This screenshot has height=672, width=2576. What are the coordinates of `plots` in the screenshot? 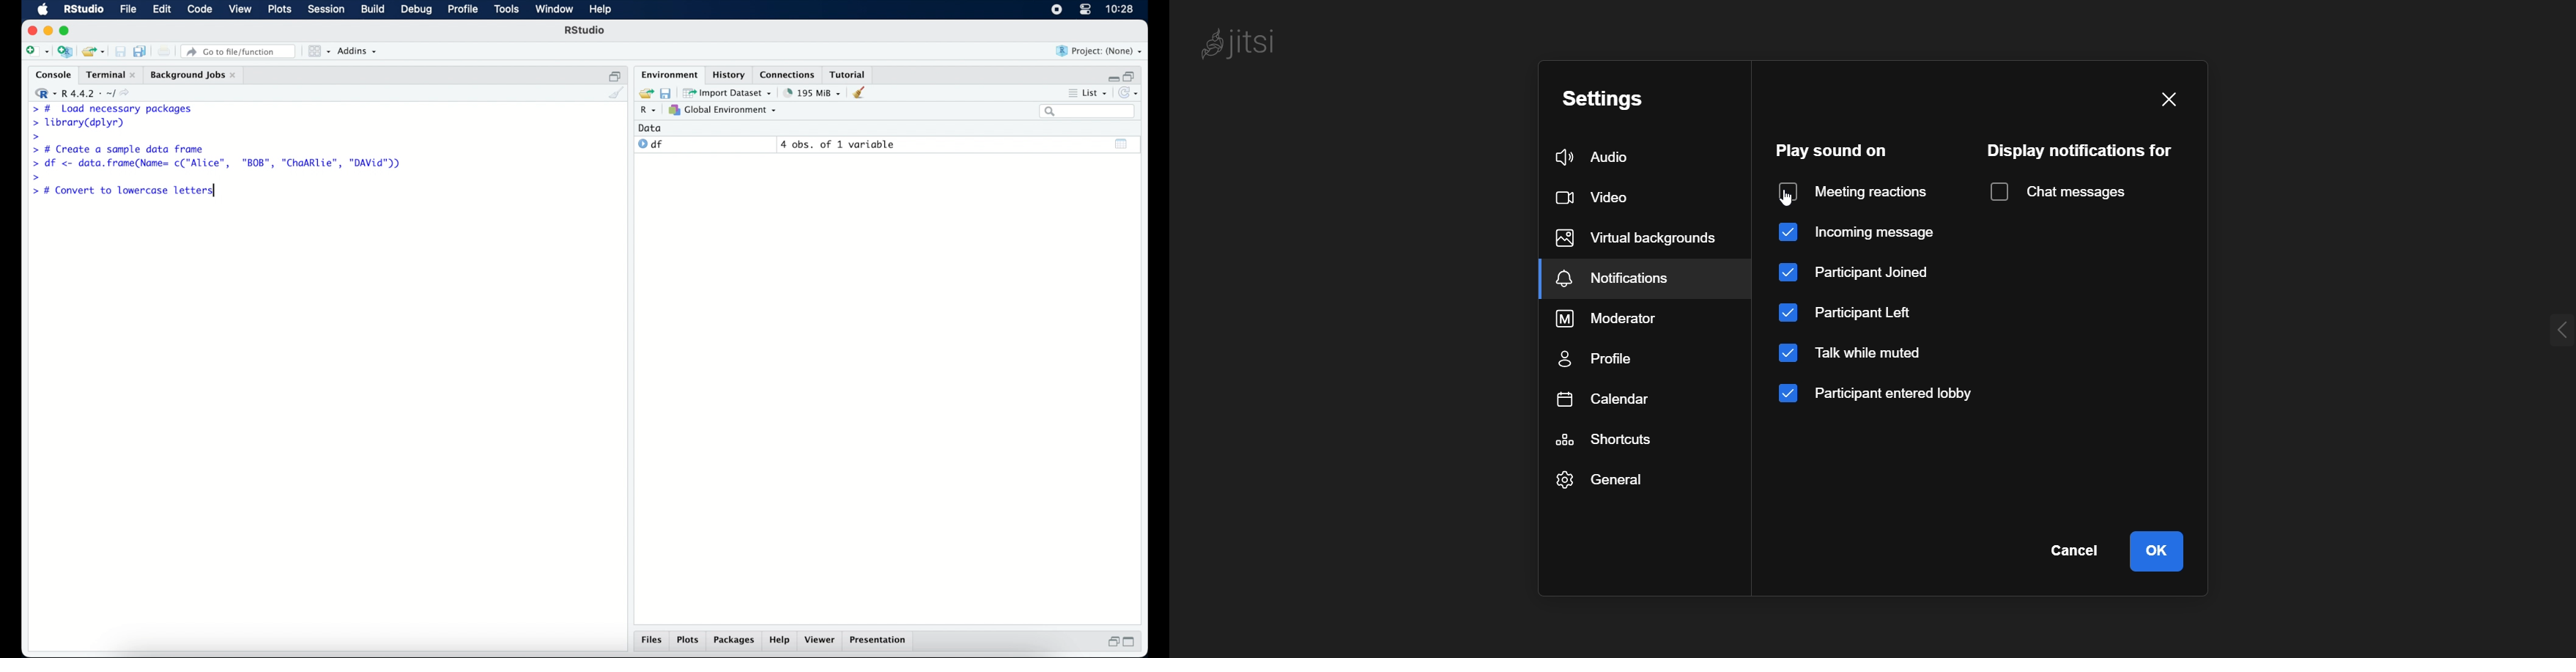 It's located at (281, 10).